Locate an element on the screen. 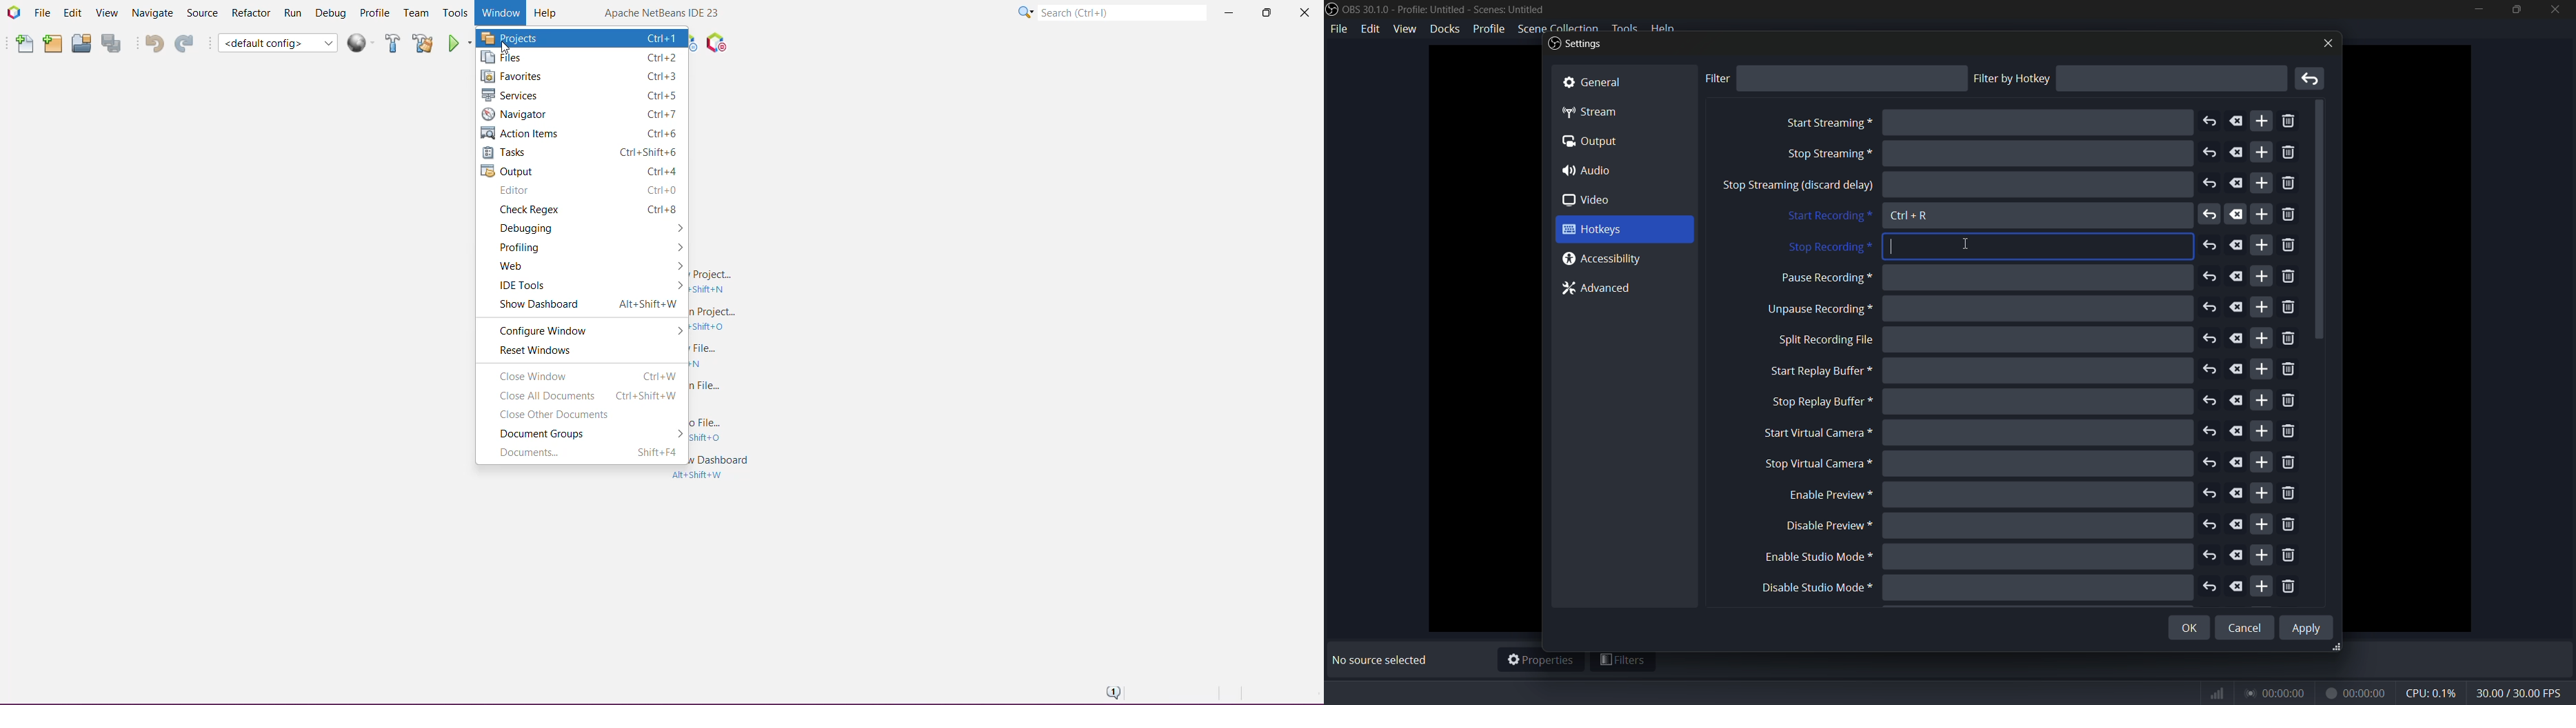 The image size is (2576, 728). (a Output is located at coordinates (1593, 143).